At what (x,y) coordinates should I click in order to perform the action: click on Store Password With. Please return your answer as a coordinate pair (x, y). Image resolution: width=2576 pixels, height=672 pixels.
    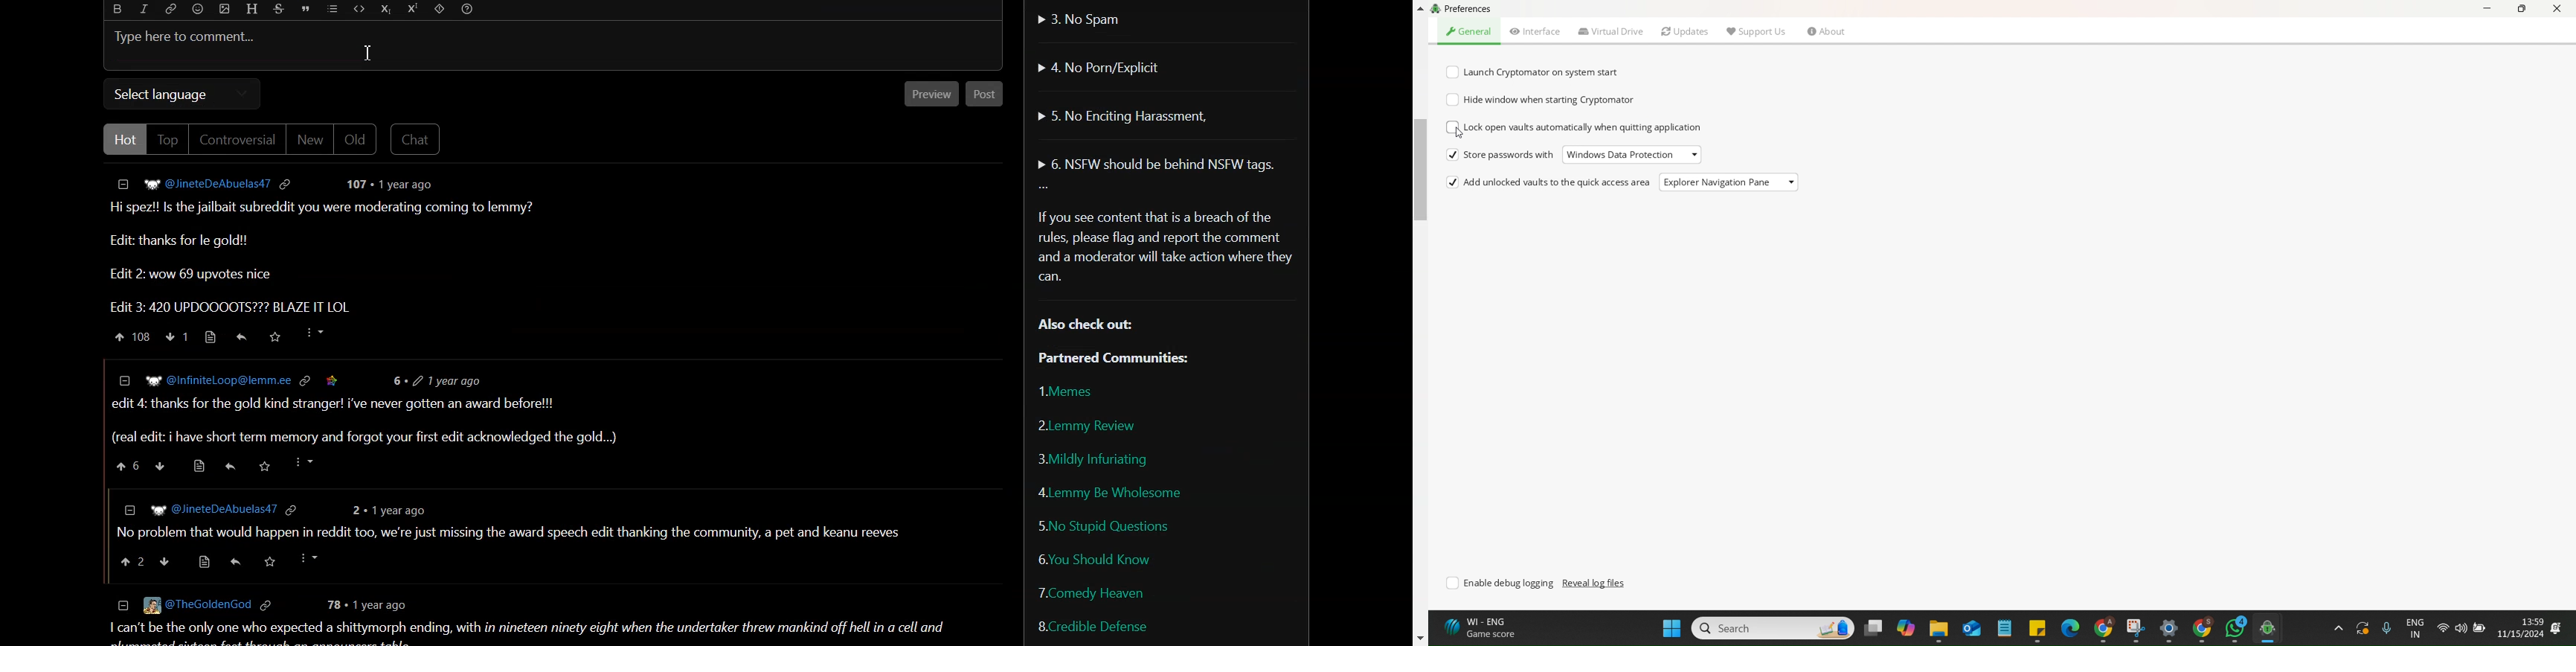
    Looking at the image, I should click on (1501, 156).